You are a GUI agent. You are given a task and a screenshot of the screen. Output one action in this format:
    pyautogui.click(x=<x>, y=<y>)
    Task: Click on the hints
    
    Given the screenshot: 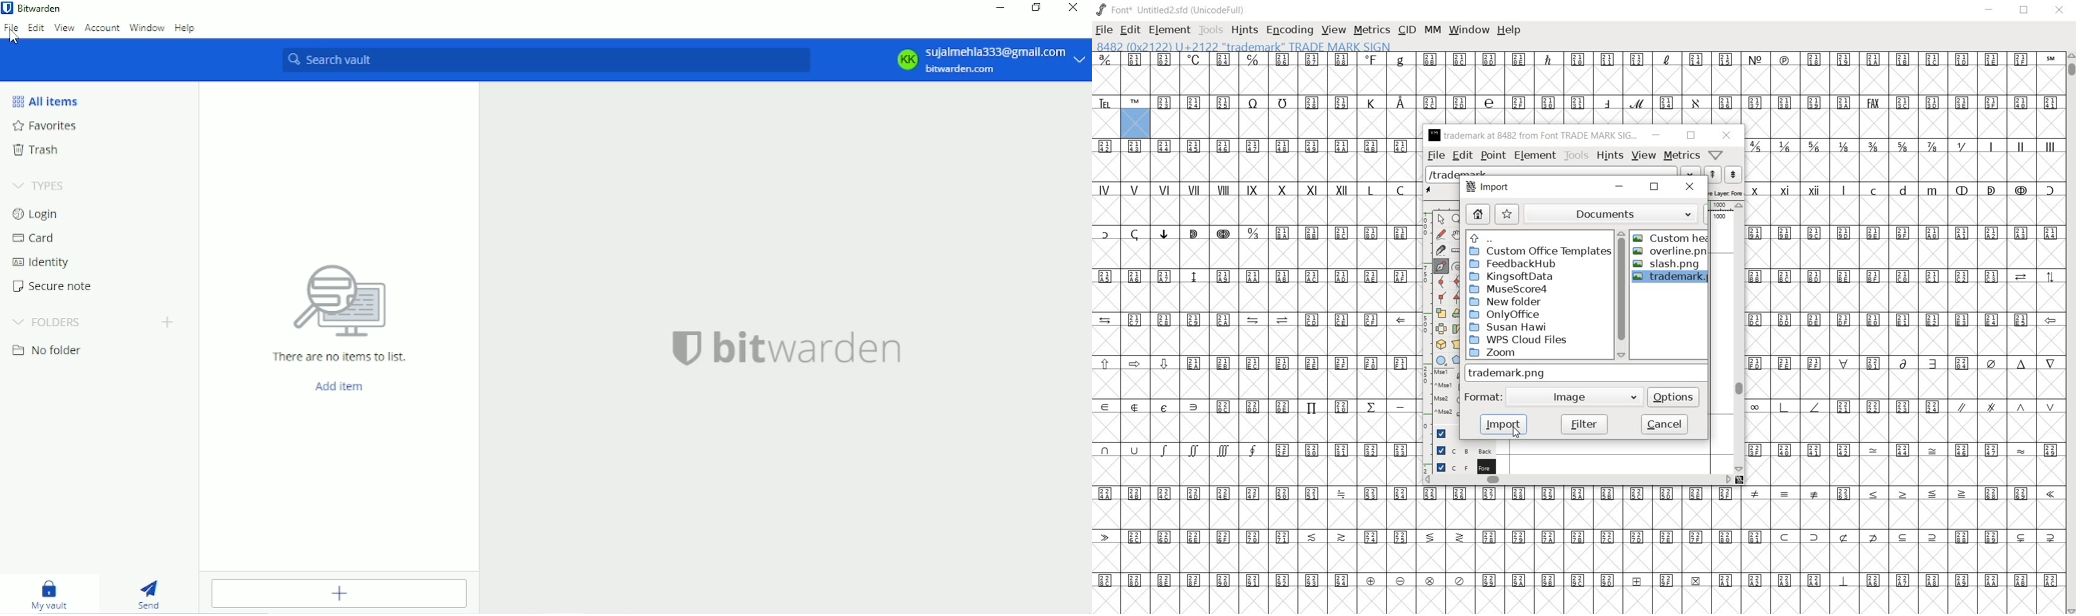 What is the action you would take?
    pyautogui.click(x=1611, y=156)
    